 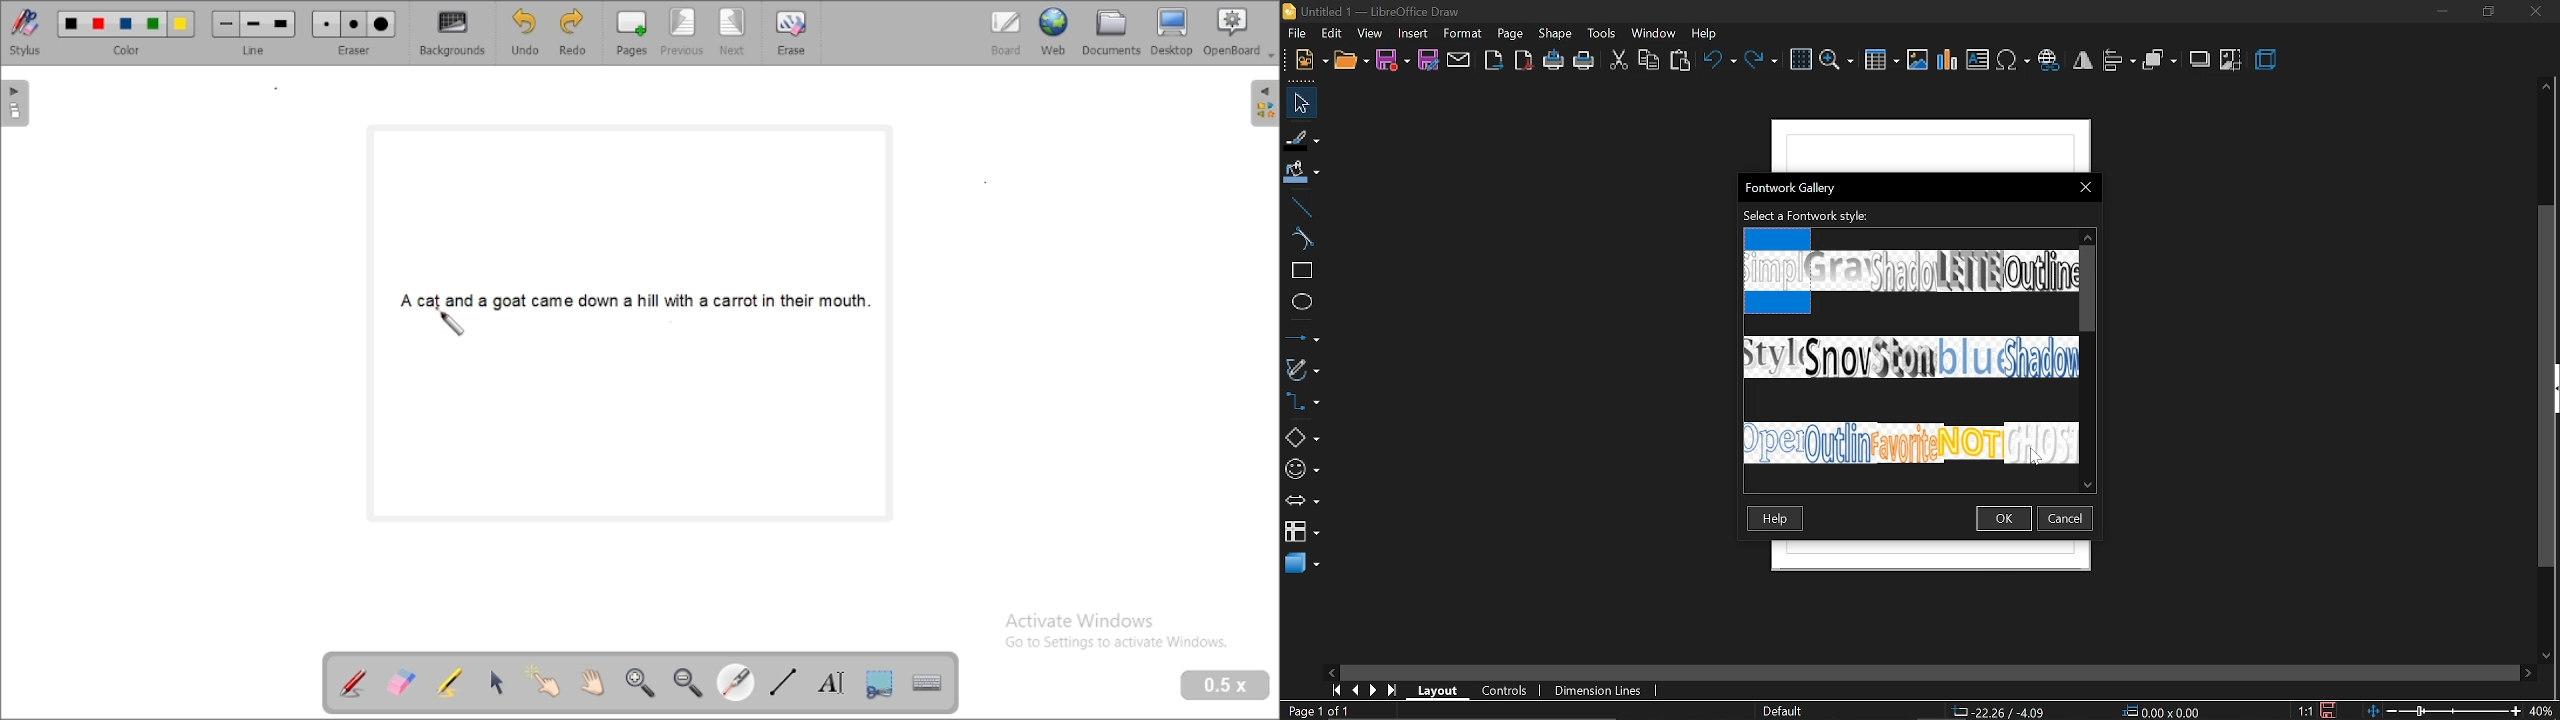 What do you see at coordinates (525, 33) in the screenshot?
I see `undo` at bounding box center [525, 33].